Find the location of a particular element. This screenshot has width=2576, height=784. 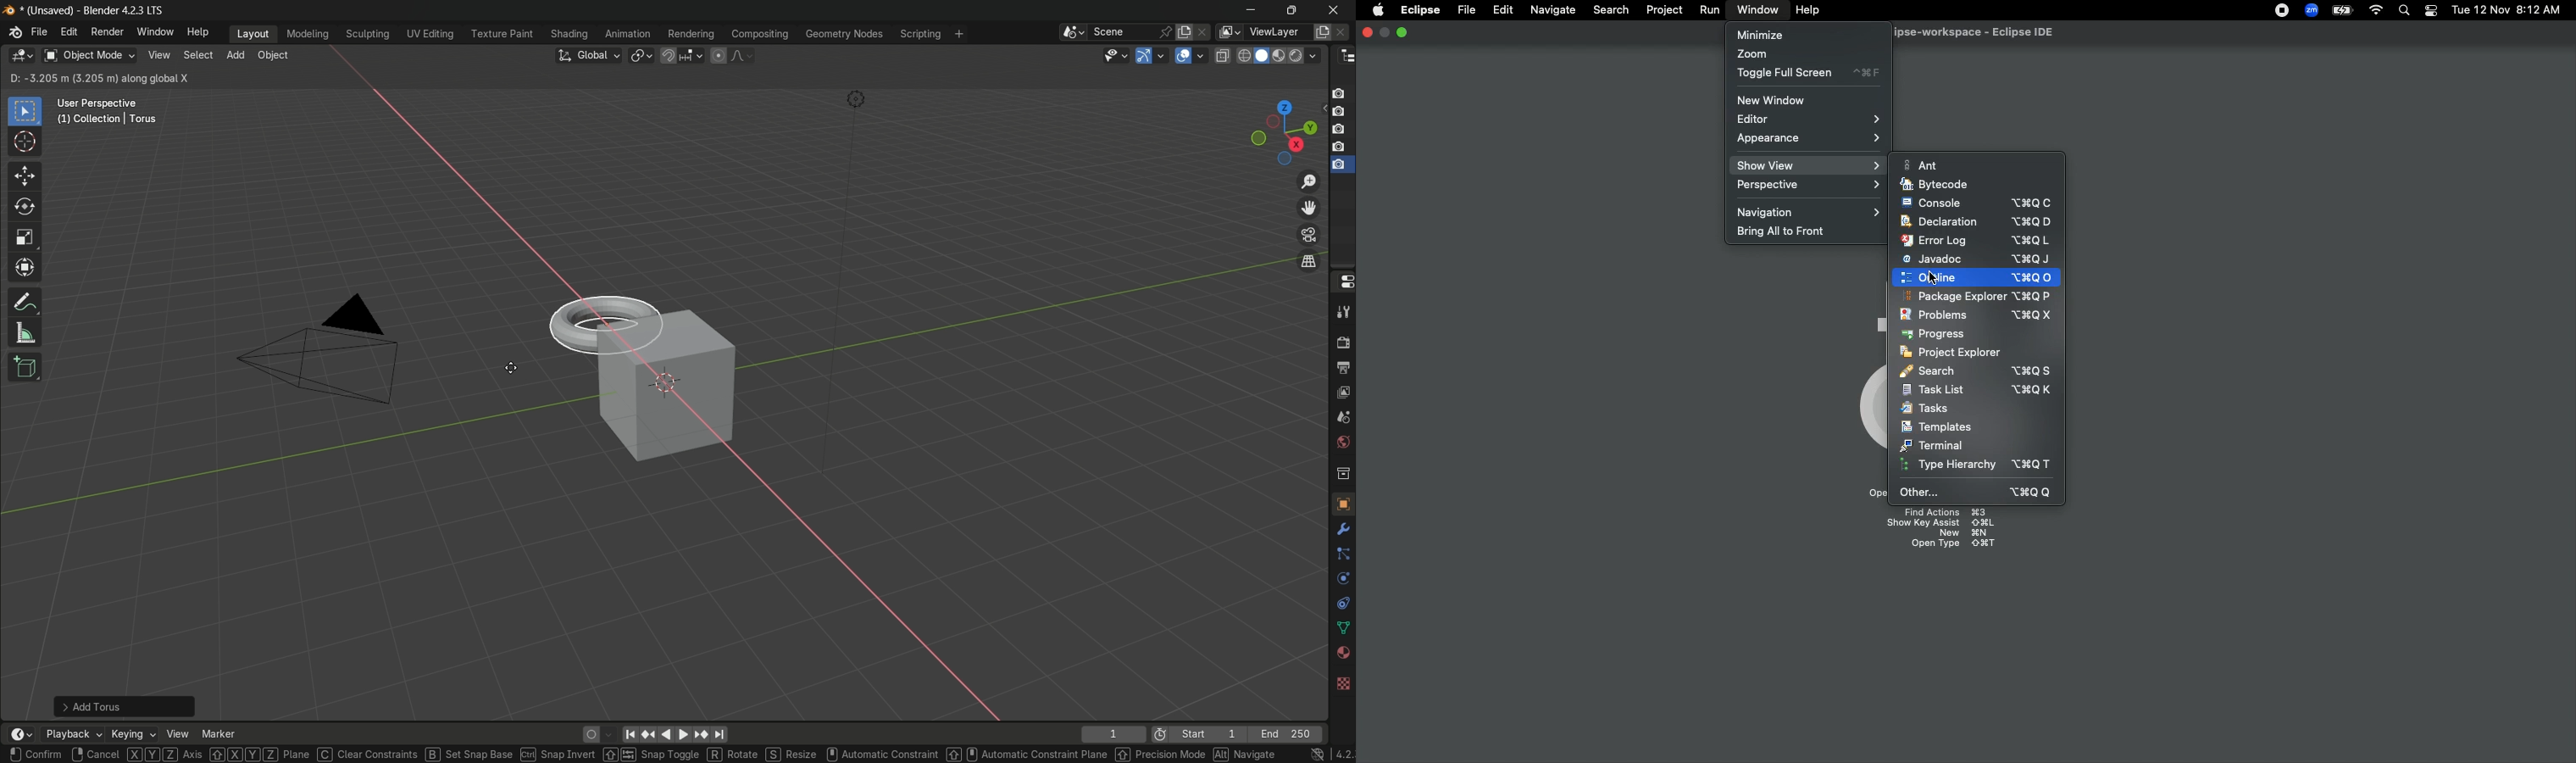

Charge is located at coordinates (2339, 12).